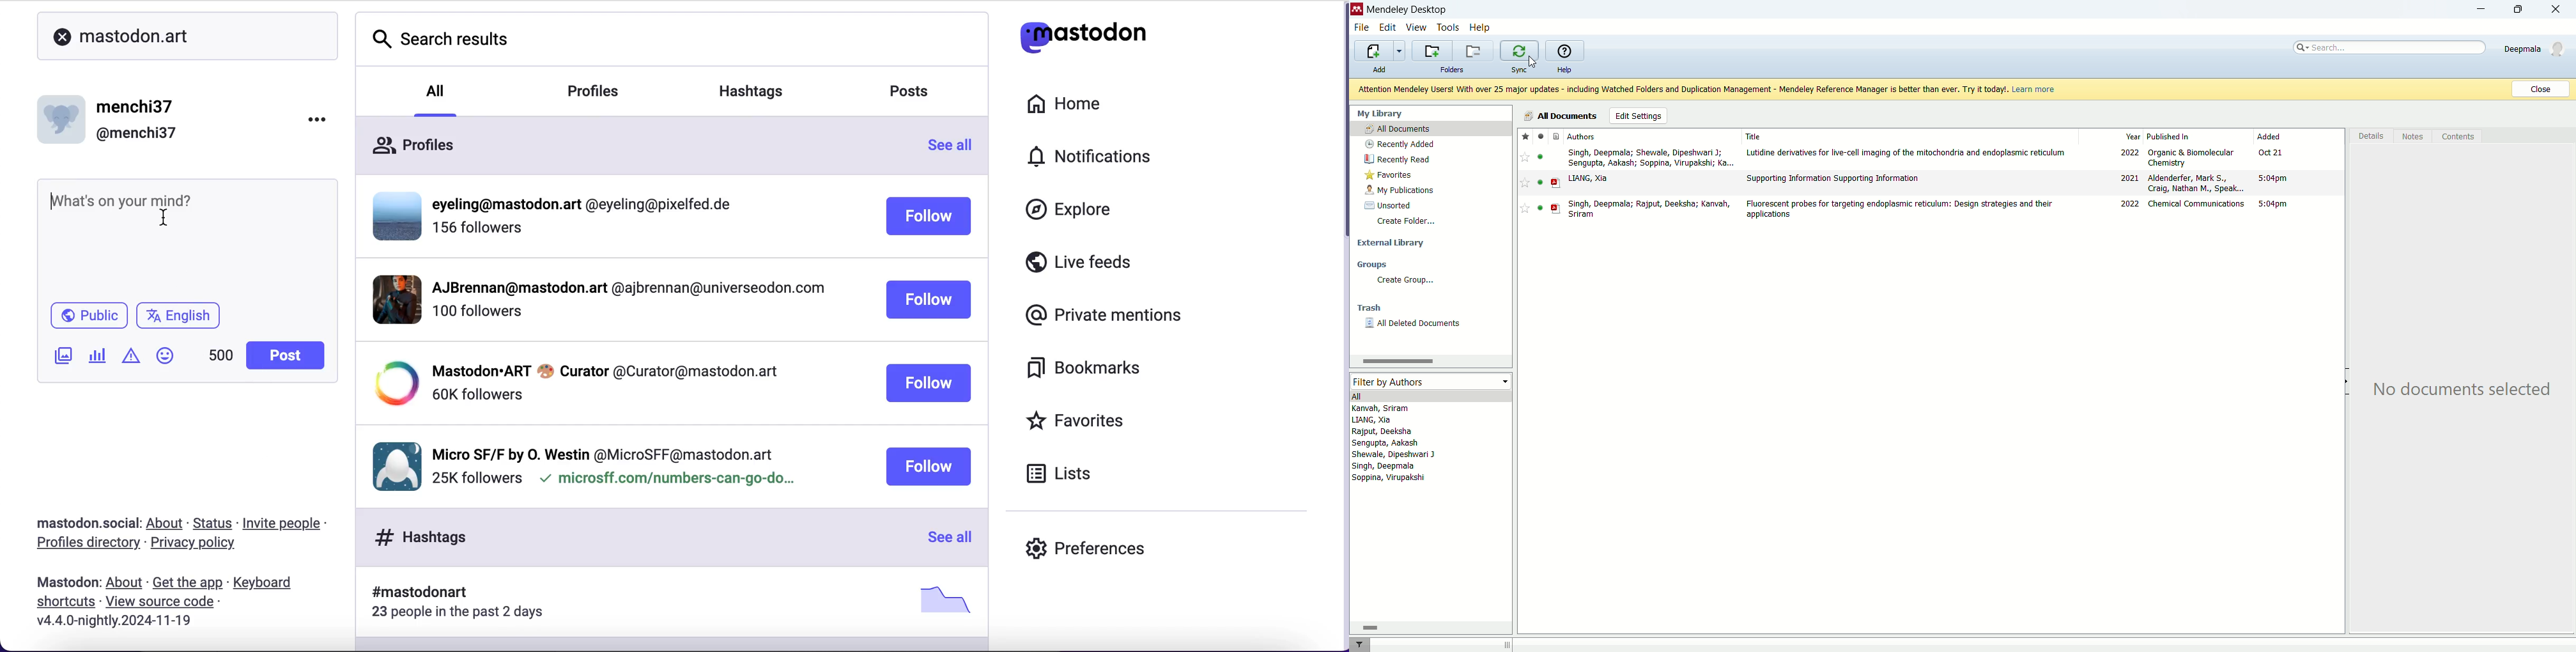 This screenshot has width=2576, height=672. Describe the element at coordinates (165, 522) in the screenshot. I see `about` at that location.